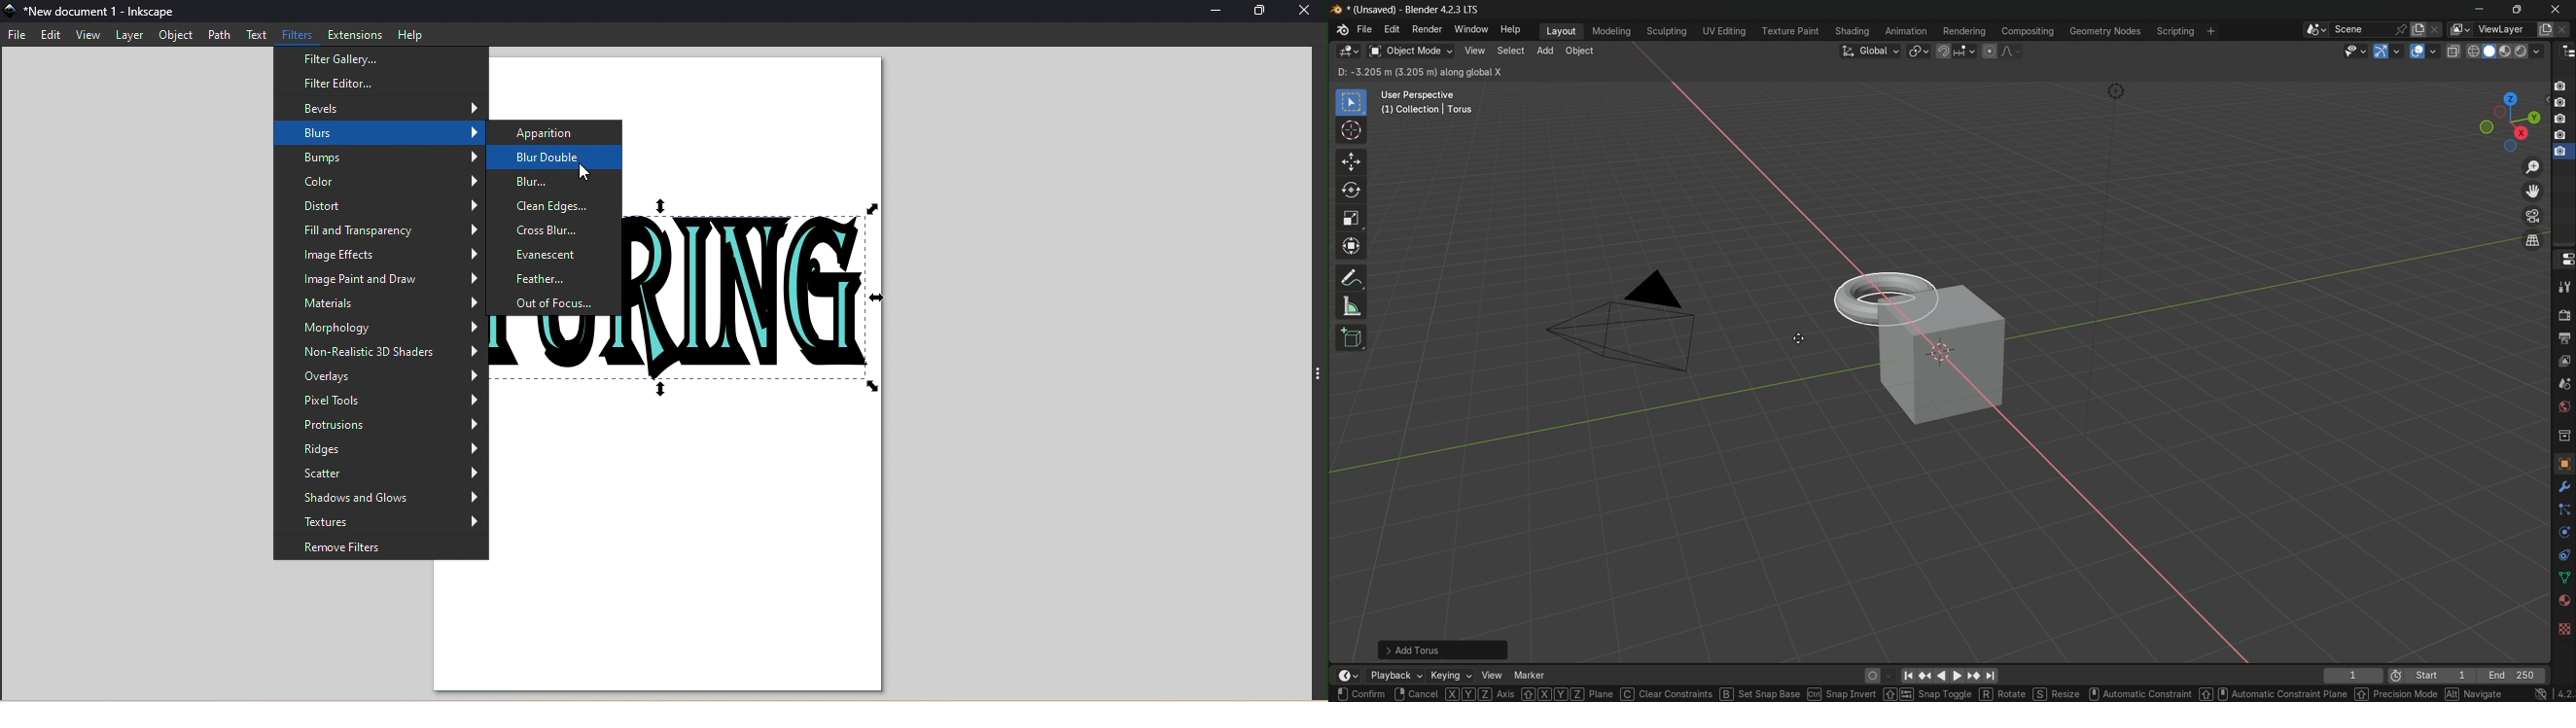 The image size is (2576, 728). What do you see at coordinates (2504, 29) in the screenshot?
I see `viewLayer` at bounding box center [2504, 29].